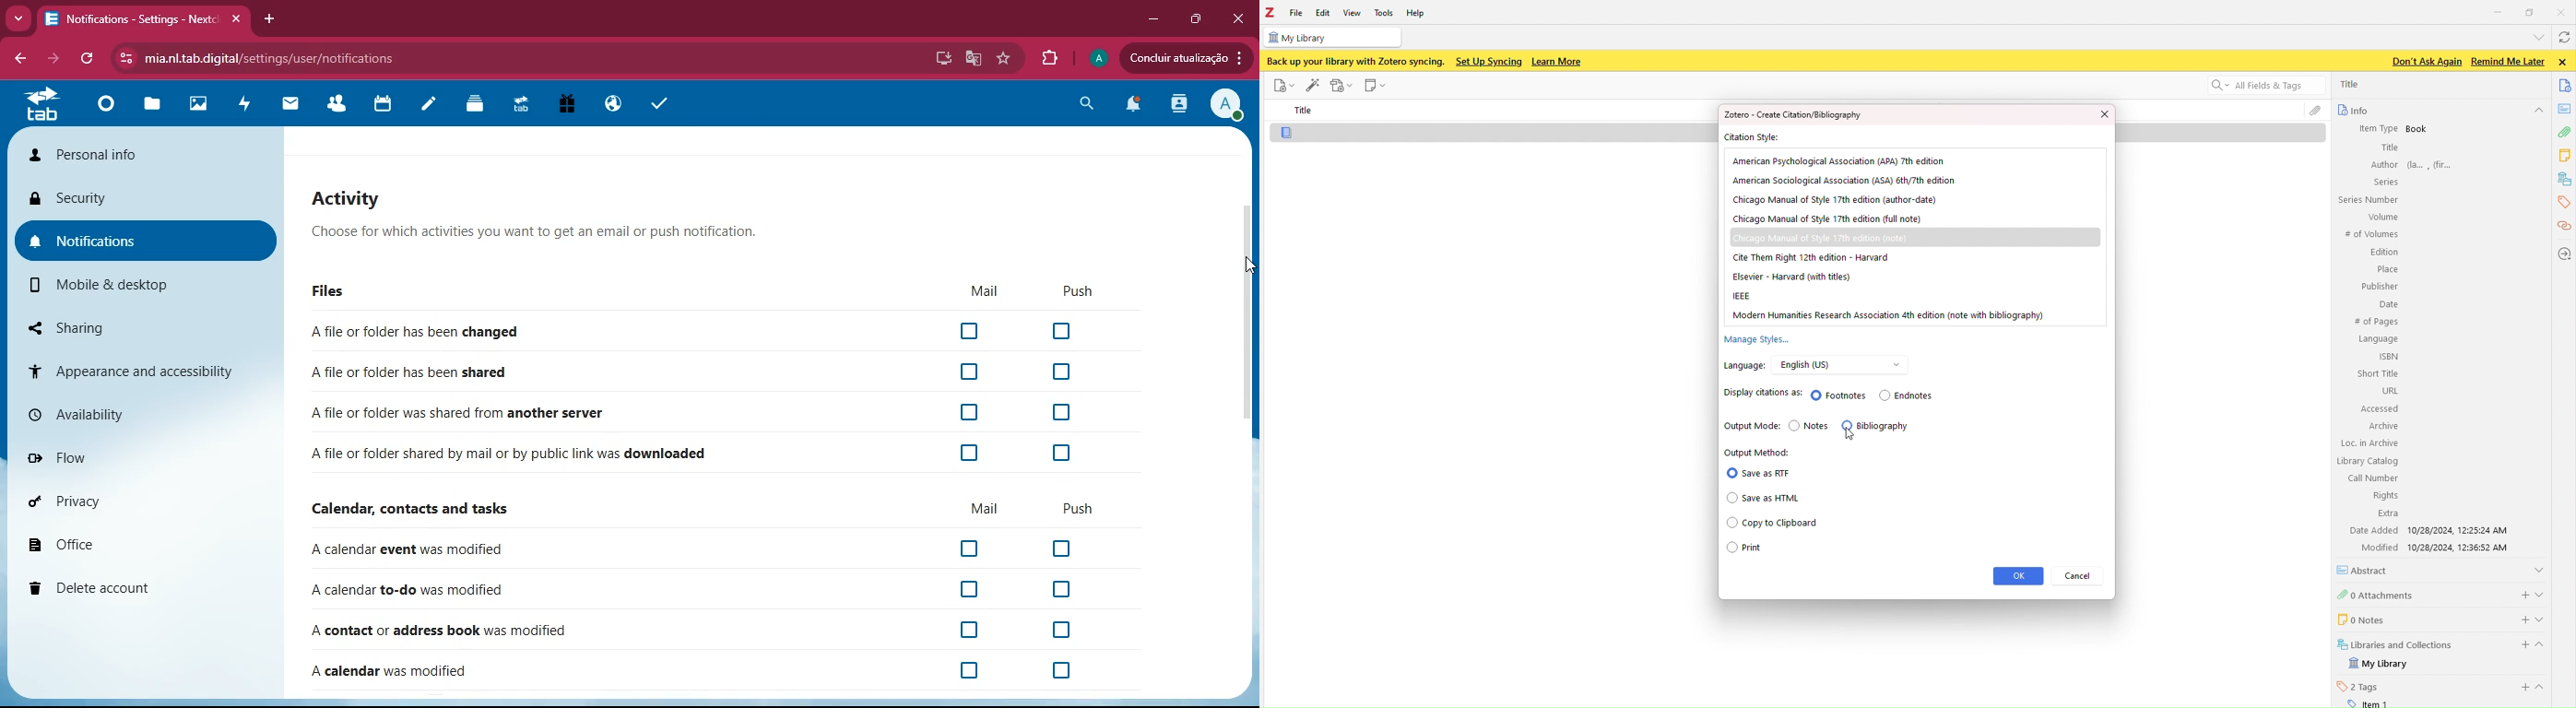 This screenshot has height=728, width=2576. I want to click on output method, so click(1792, 507).